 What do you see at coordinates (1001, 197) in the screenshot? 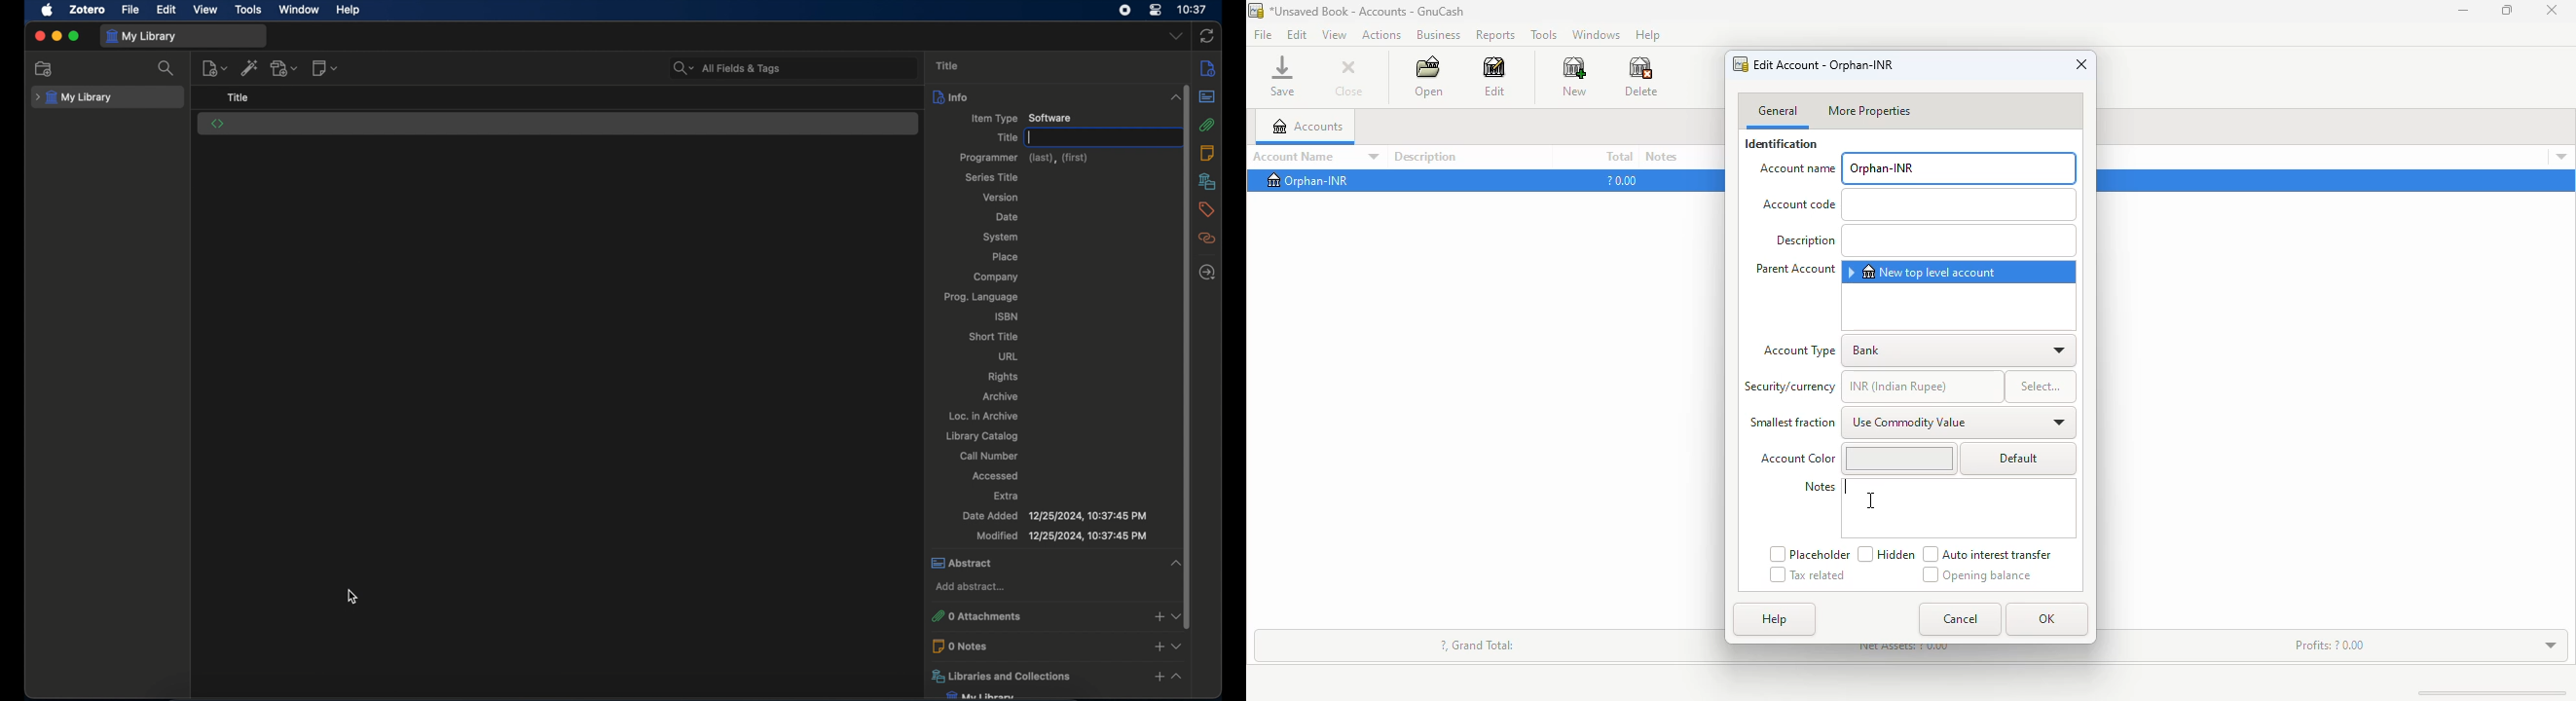
I see `version` at bounding box center [1001, 197].